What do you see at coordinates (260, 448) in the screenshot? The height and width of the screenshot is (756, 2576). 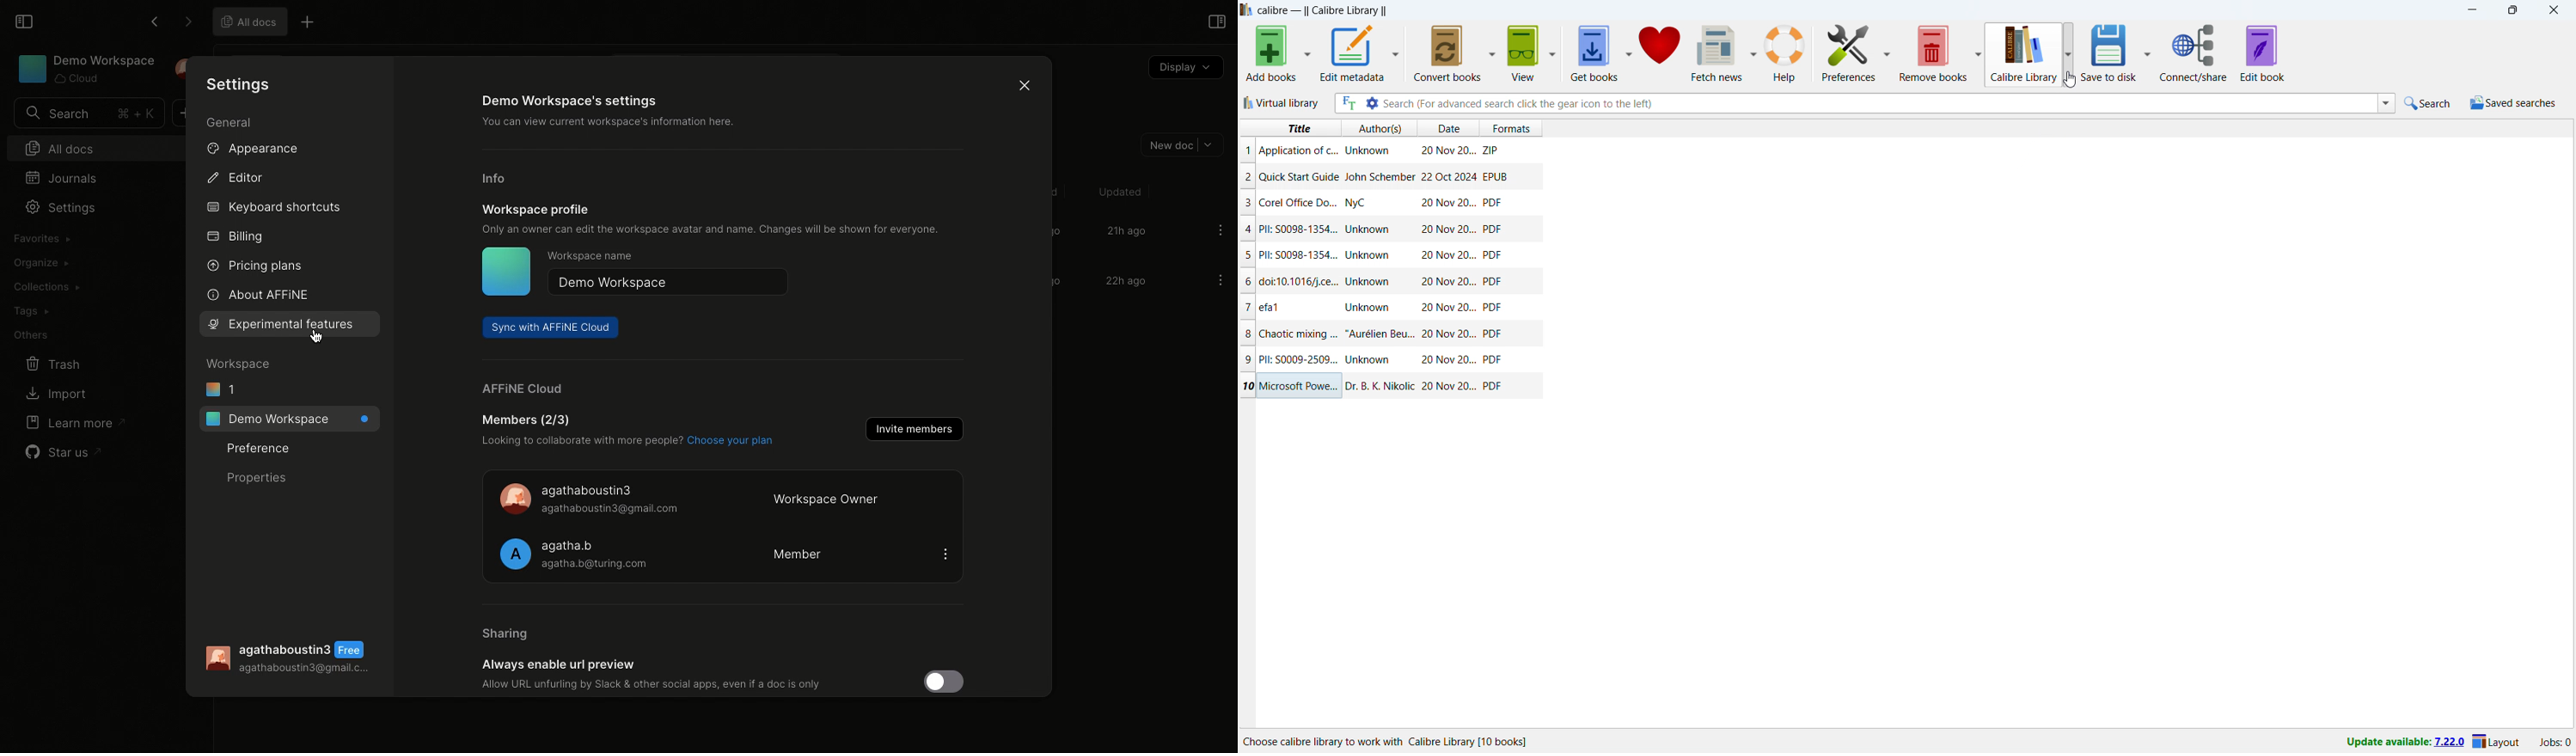 I see `Preference` at bounding box center [260, 448].